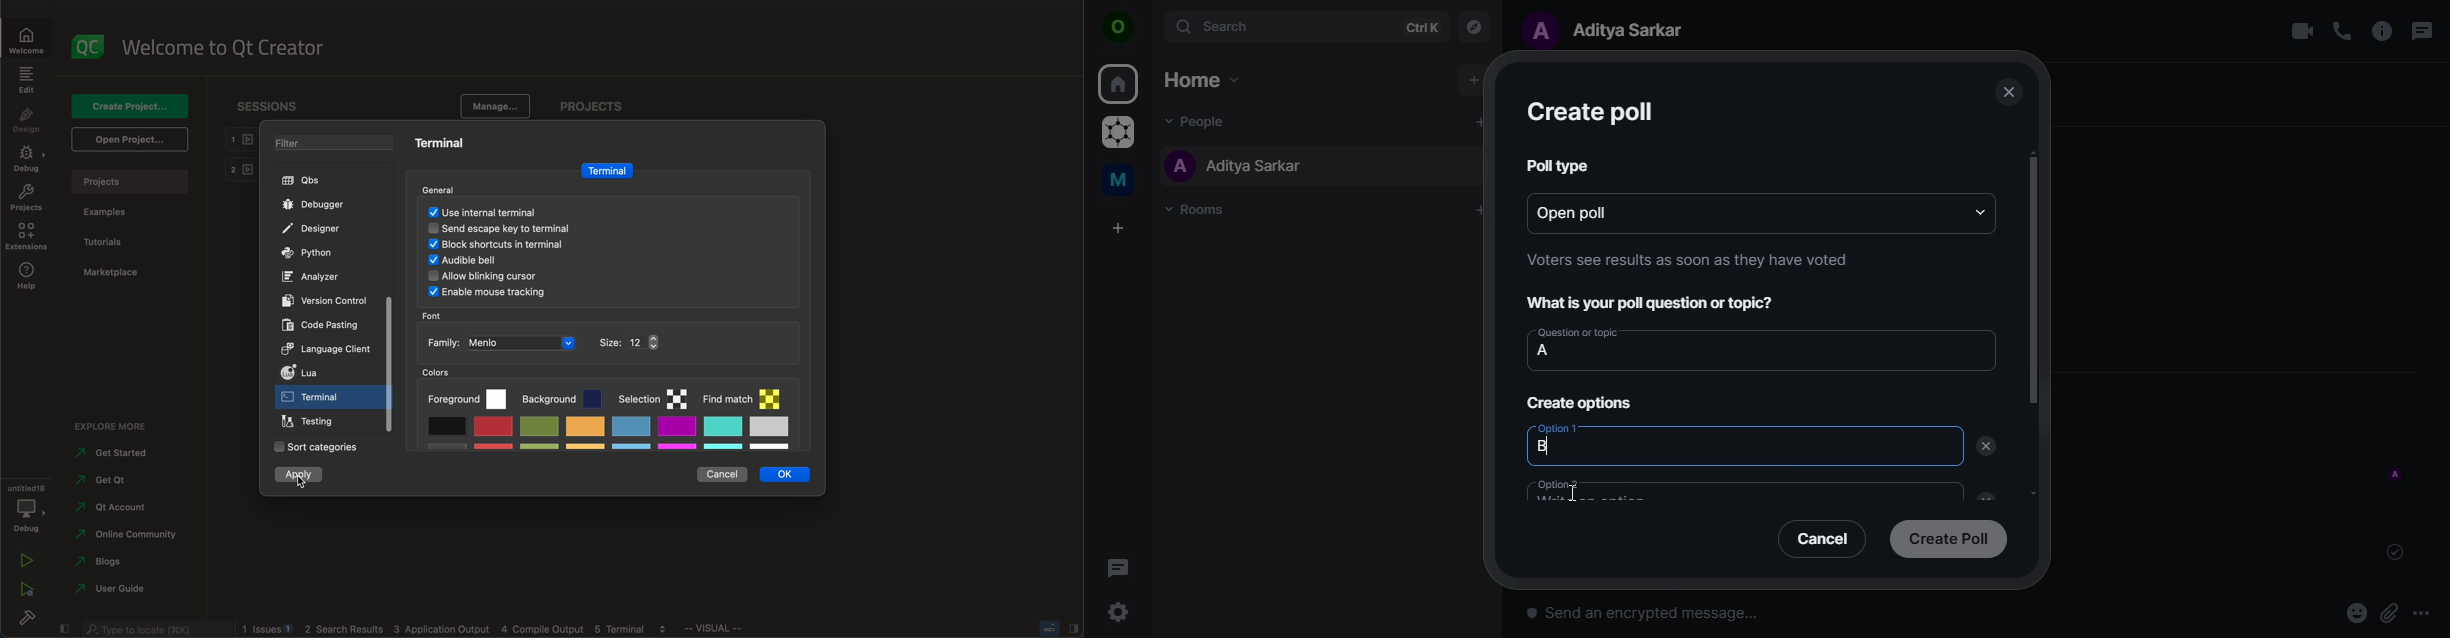 The image size is (2464, 644). What do you see at coordinates (1986, 447) in the screenshot?
I see `delete` at bounding box center [1986, 447].